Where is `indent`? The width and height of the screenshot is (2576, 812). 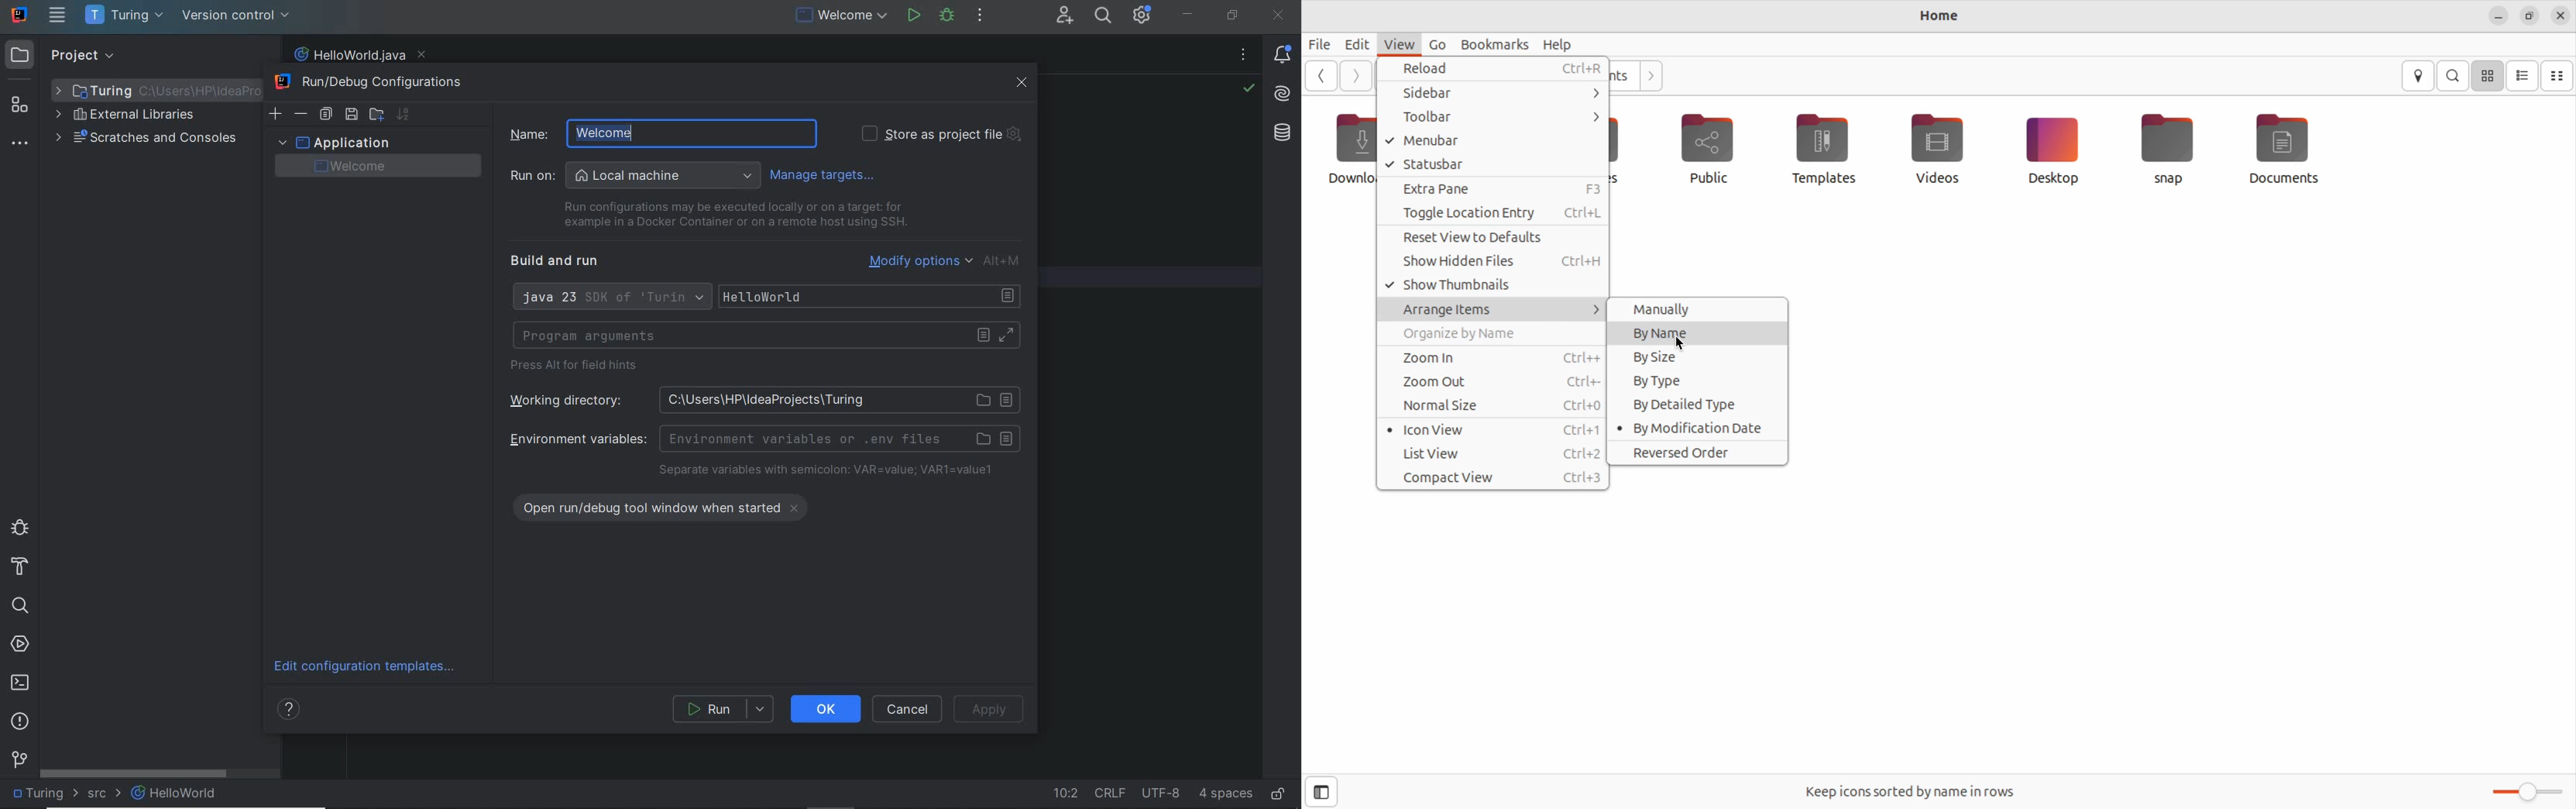 indent is located at coordinates (1225, 794).